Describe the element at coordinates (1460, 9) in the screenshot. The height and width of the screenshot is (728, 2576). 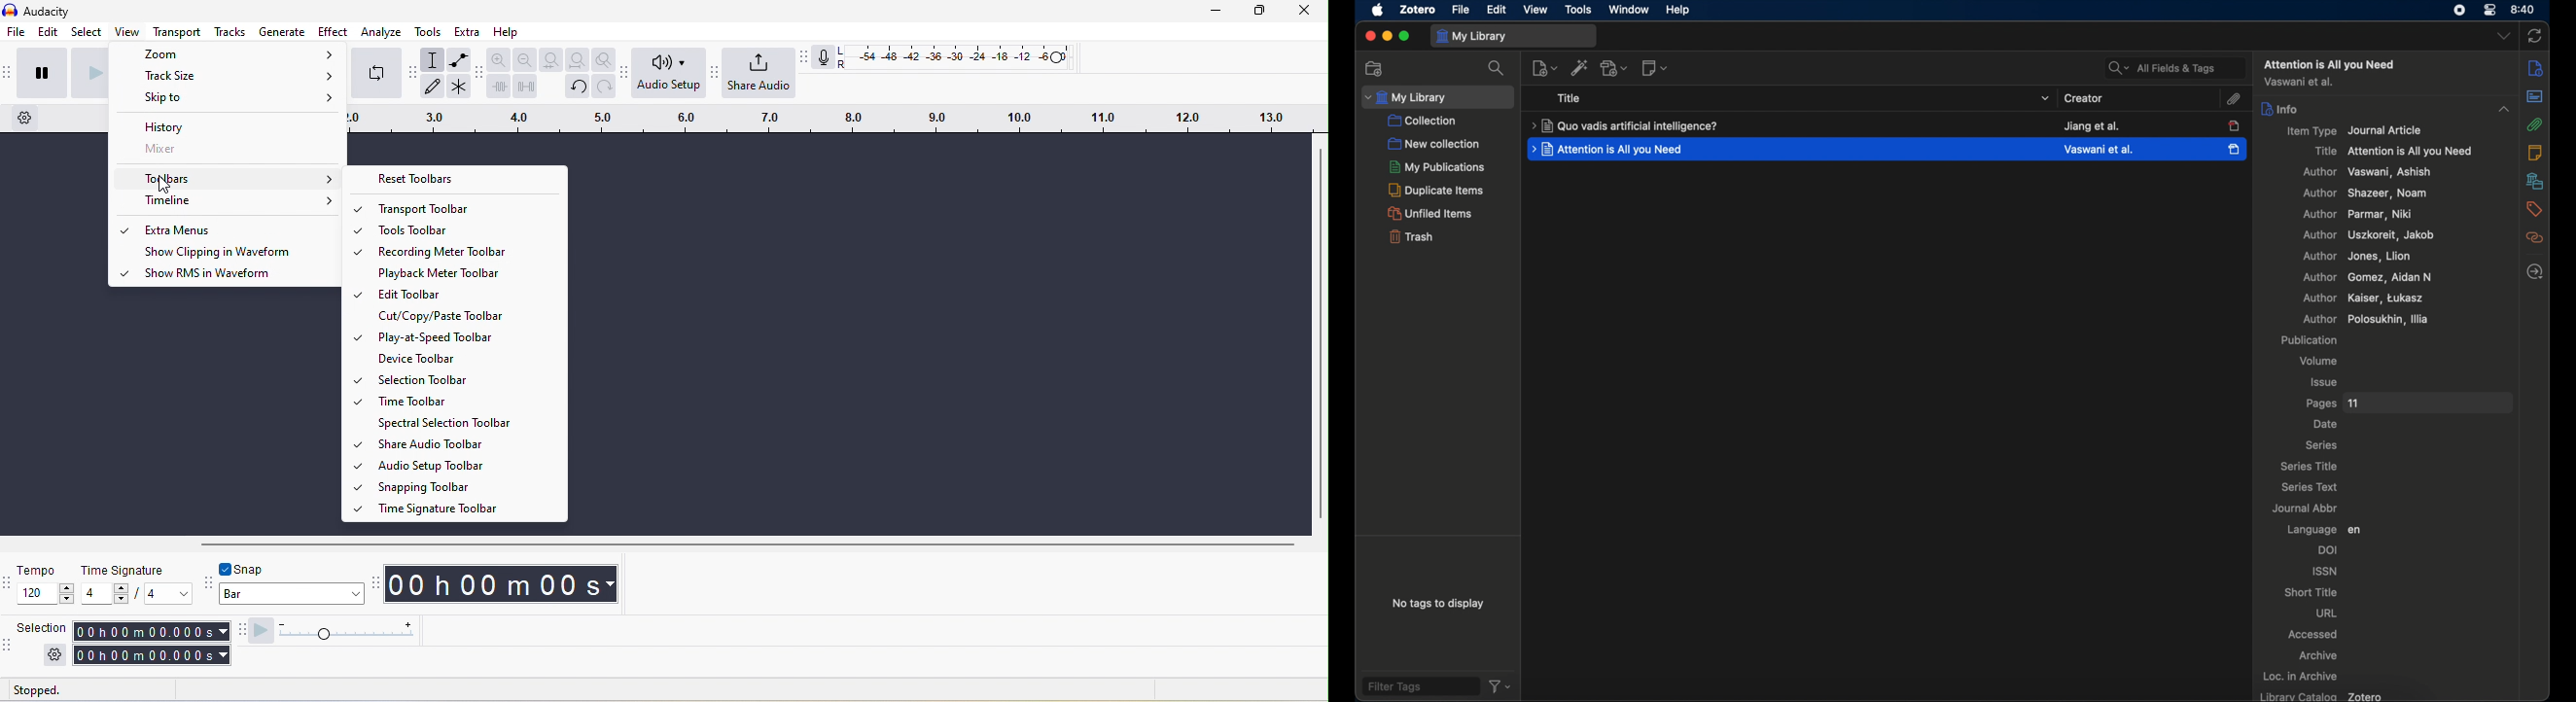
I see `file` at that location.